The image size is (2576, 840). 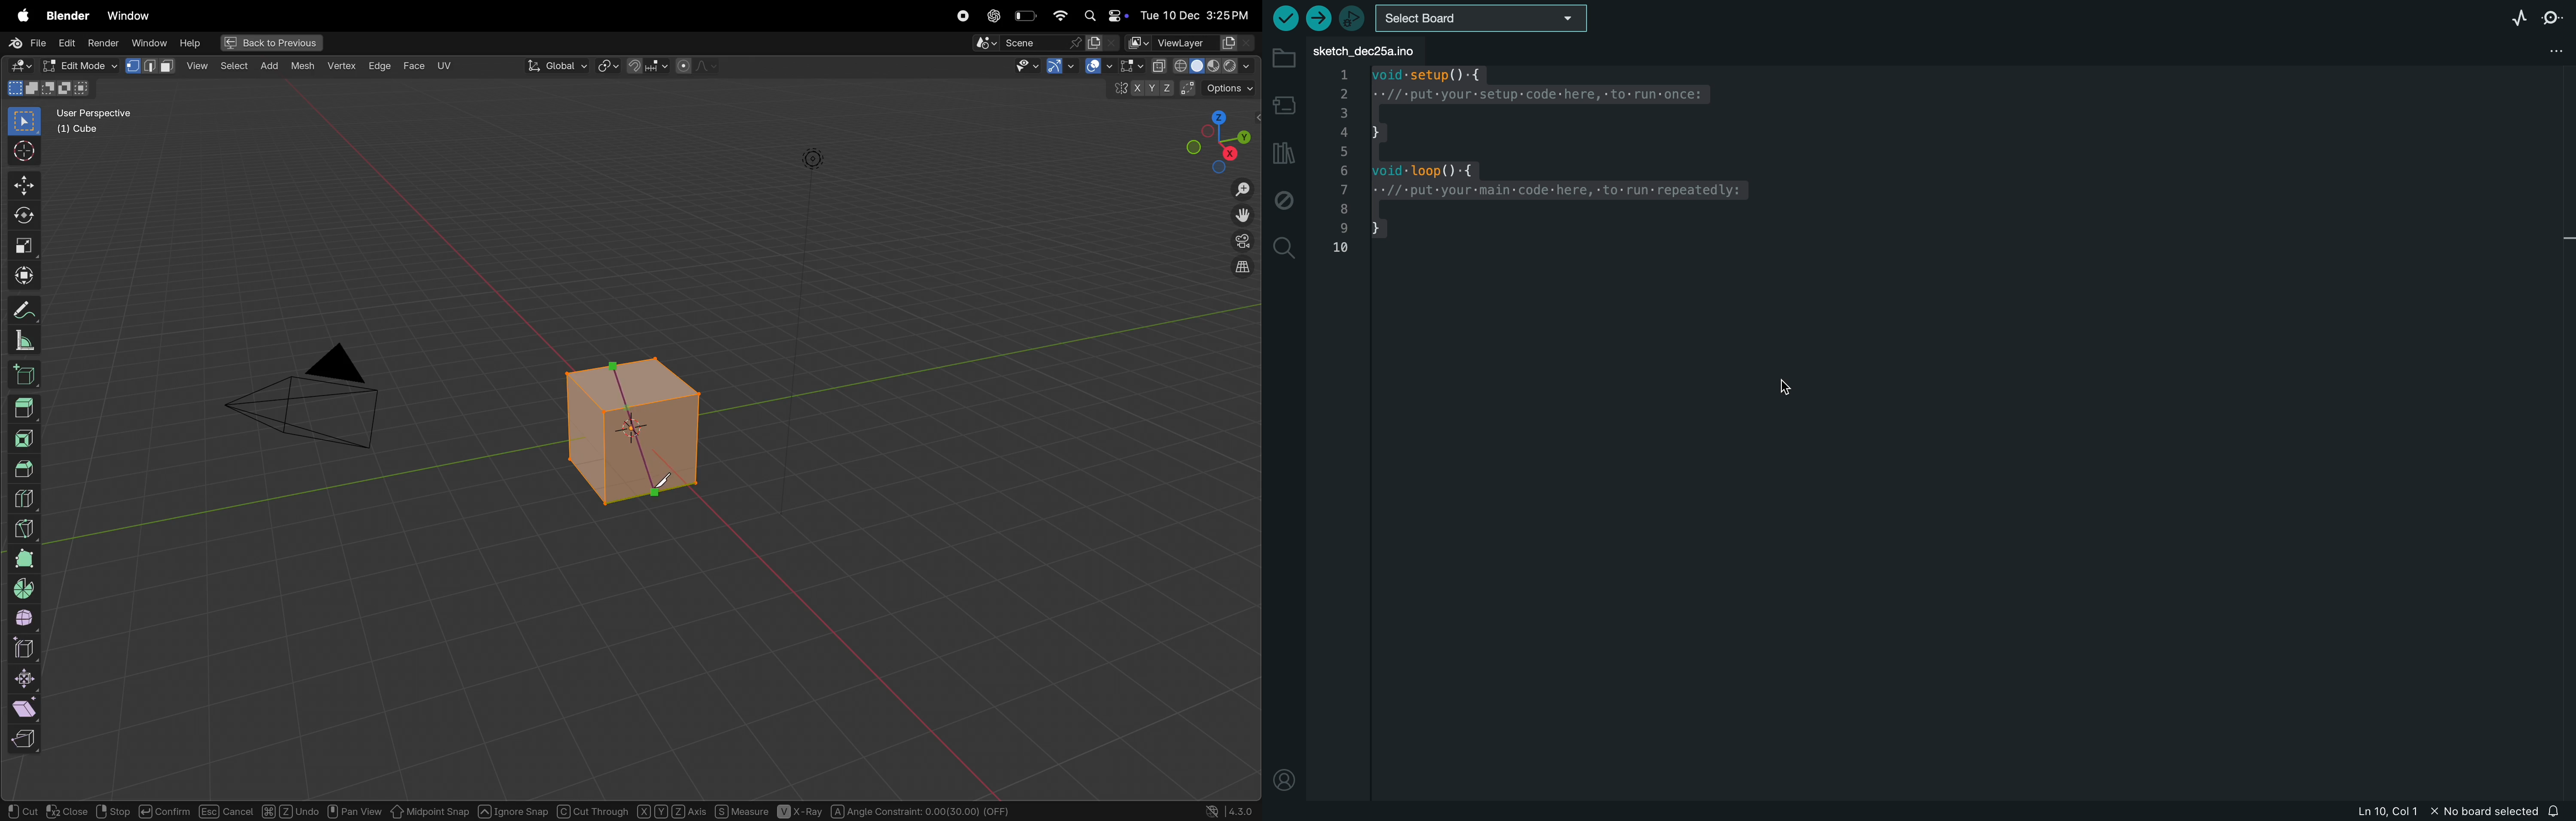 What do you see at coordinates (1190, 42) in the screenshot?
I see `View layer` at bounding box center [1190, 42].